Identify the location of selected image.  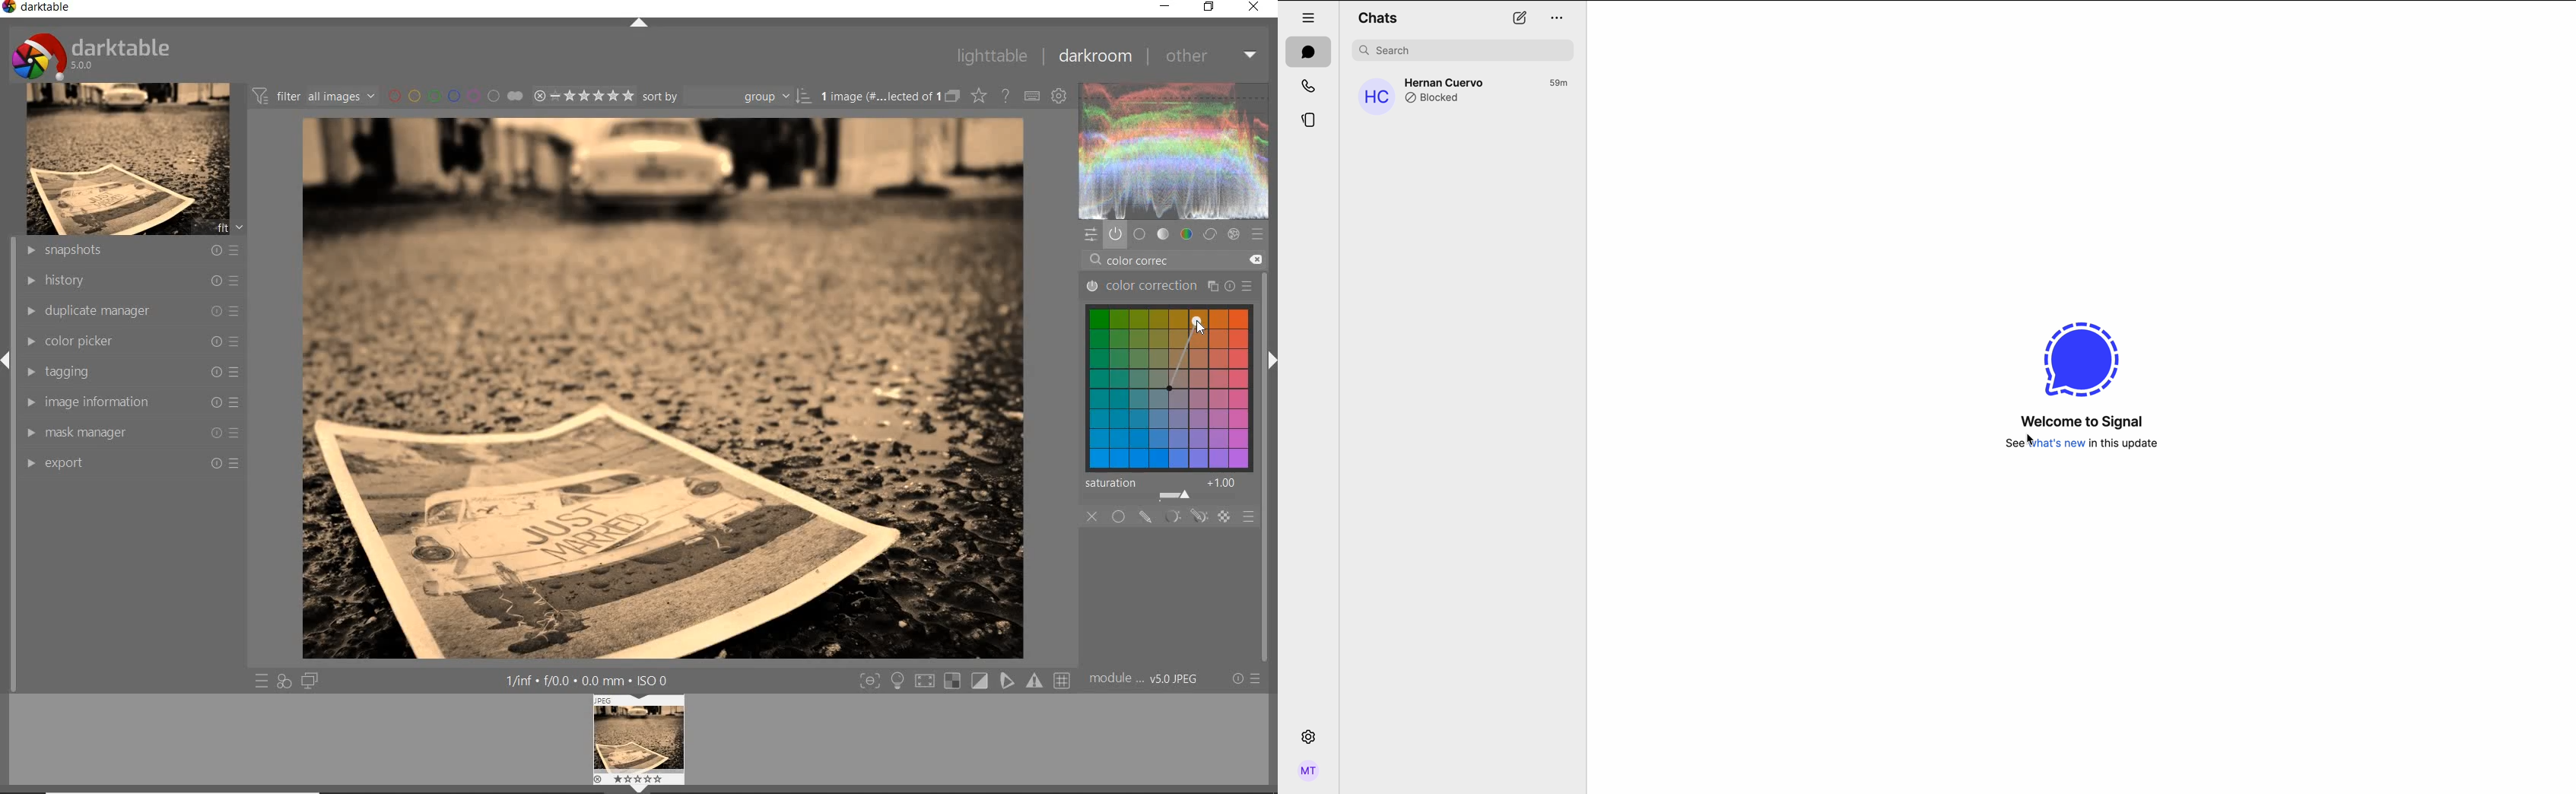
(662, 388).